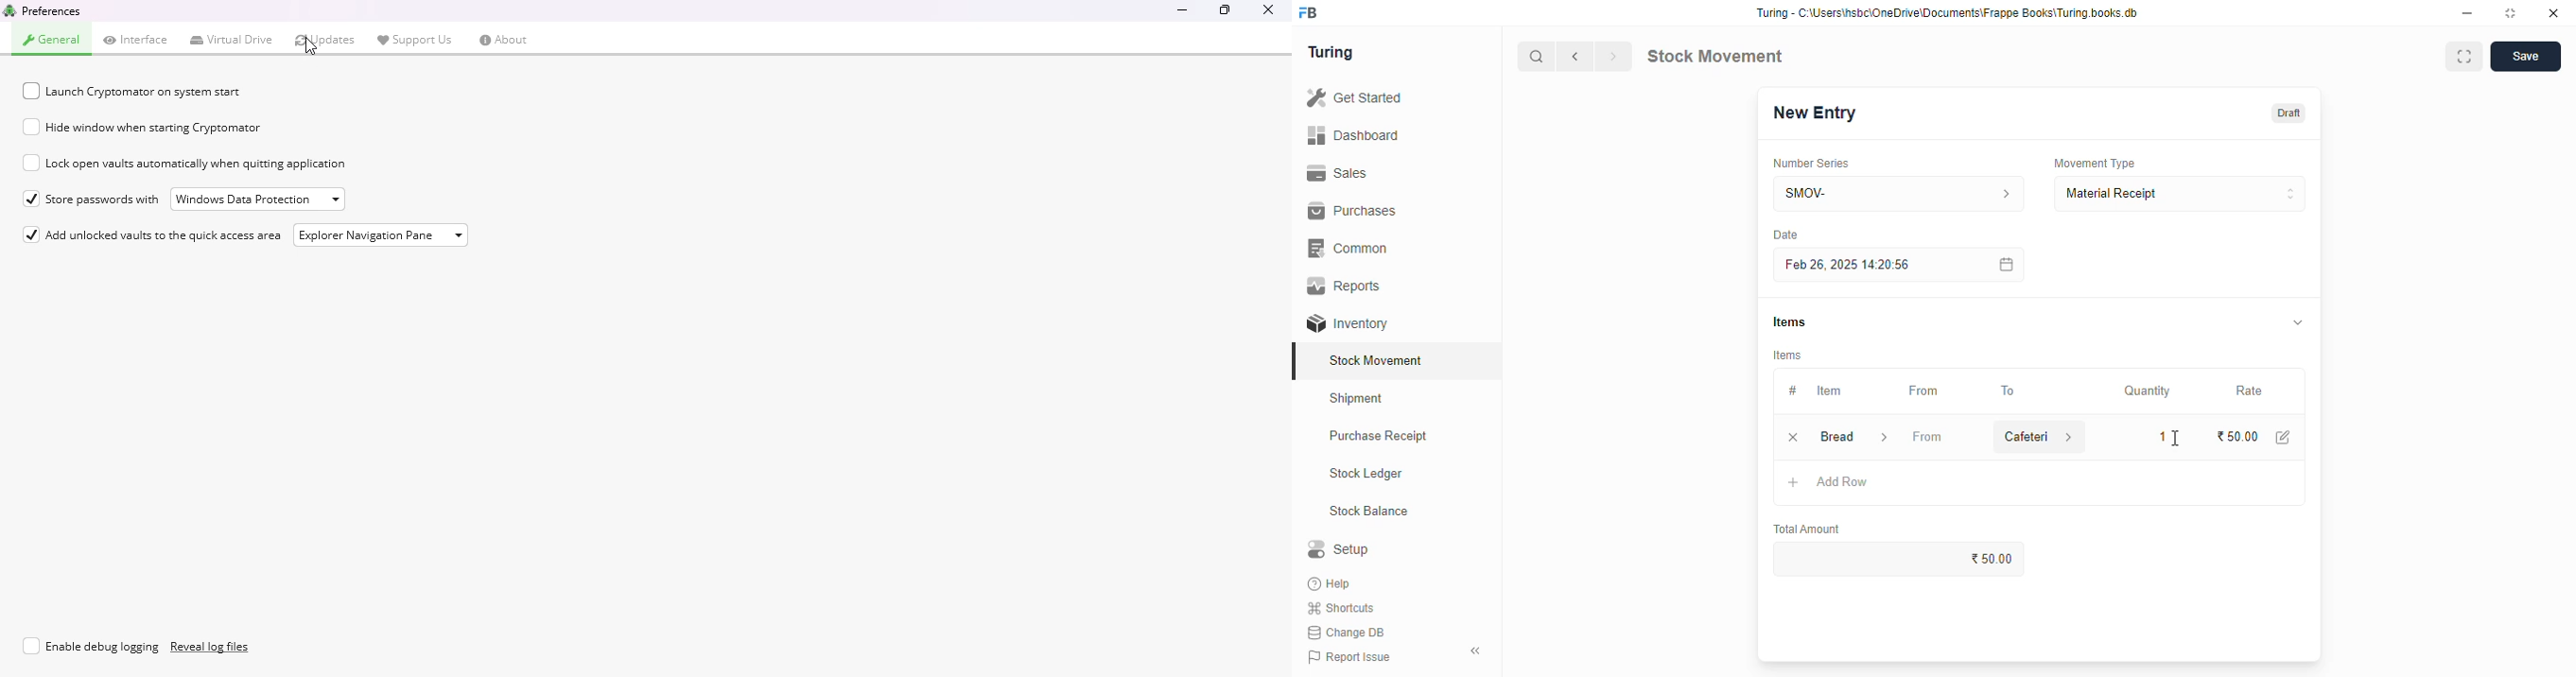 Image resolution: width=2576 pixels, height=700 pixels. Describe the element at coordinates (2094, 163) in the screenshot. I see `movement type` at that location.